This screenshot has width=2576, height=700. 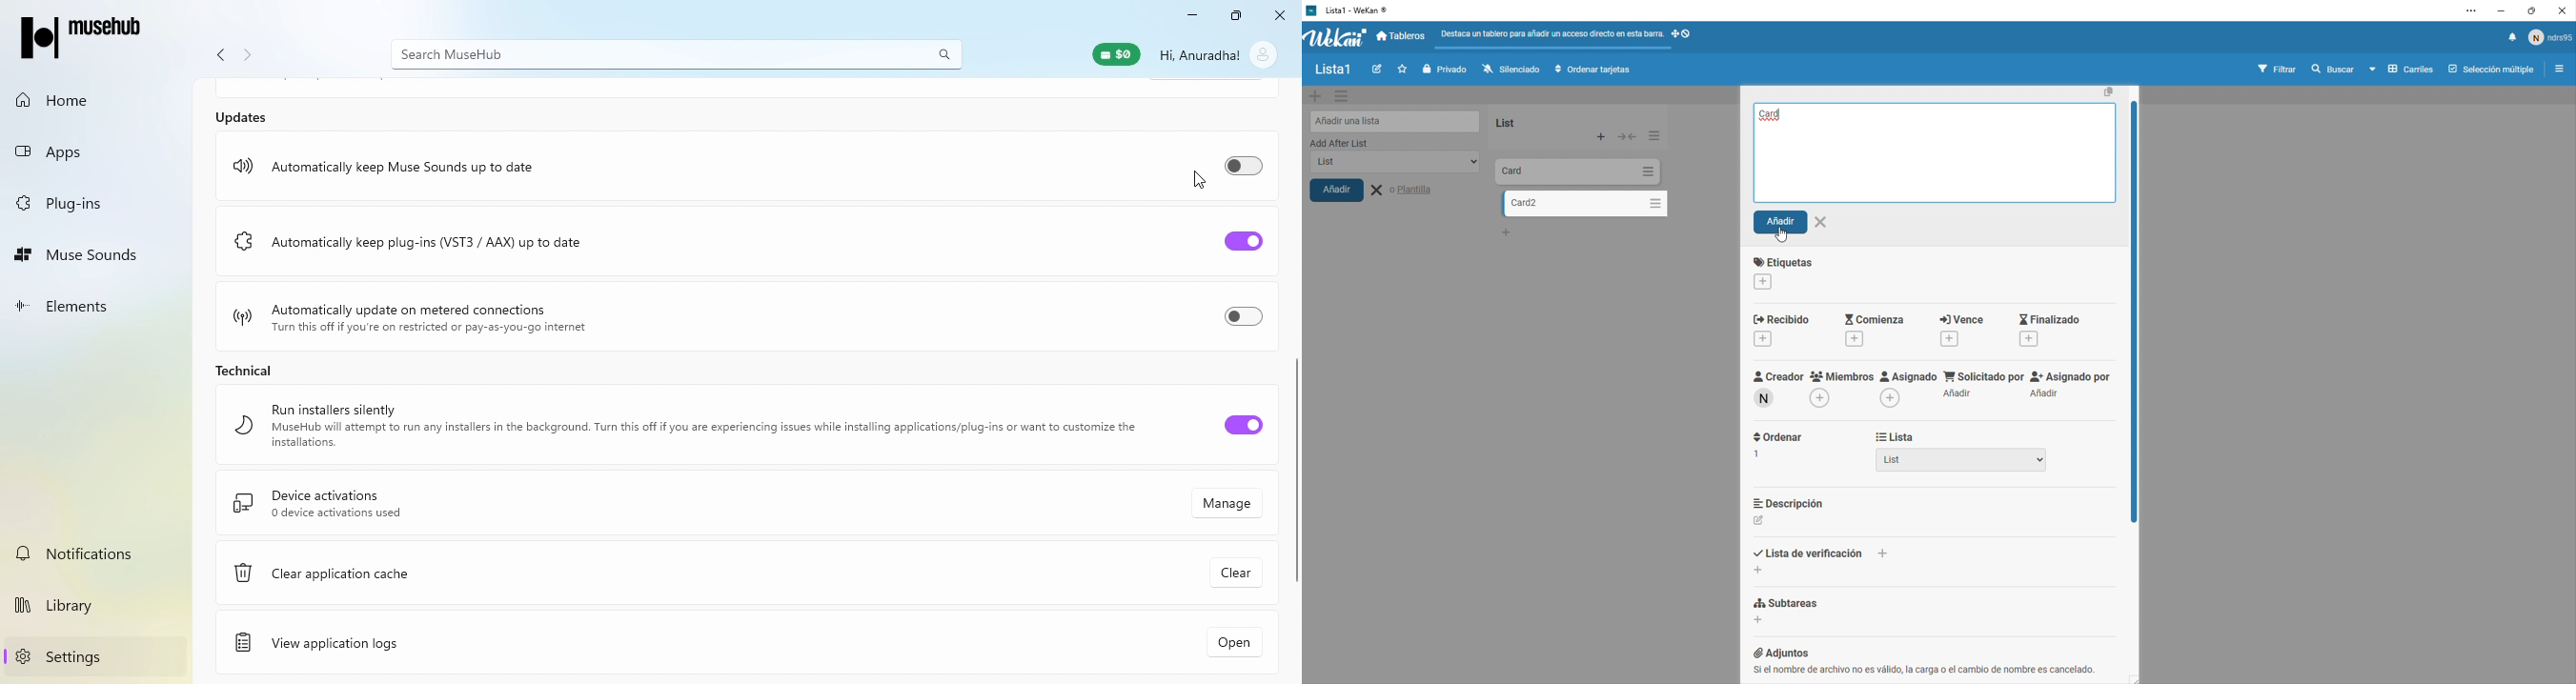 What do you see at coordinates (1227, 507) in the screenshot?
I see `Manage` at bounding box center [1227, 507].